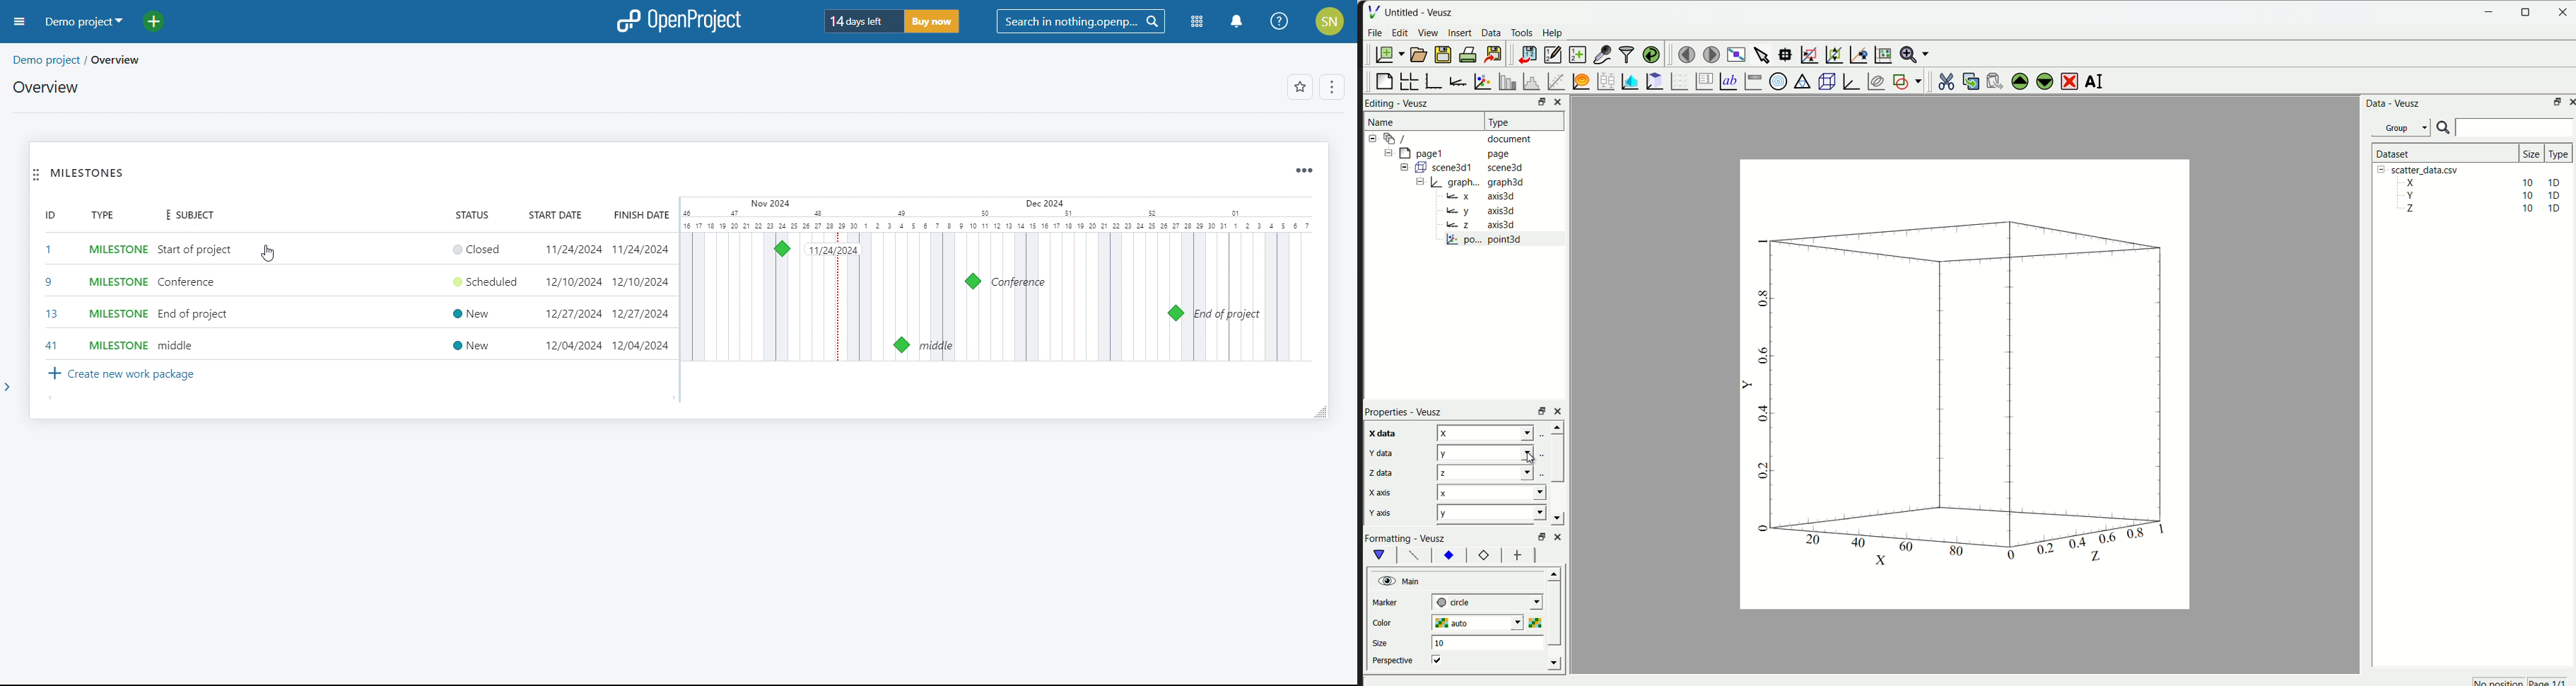 This screenshot has height=700, width=2576. Describe the element at coordinates (1498, 473) in the screenshot. I see `x x` at that location.